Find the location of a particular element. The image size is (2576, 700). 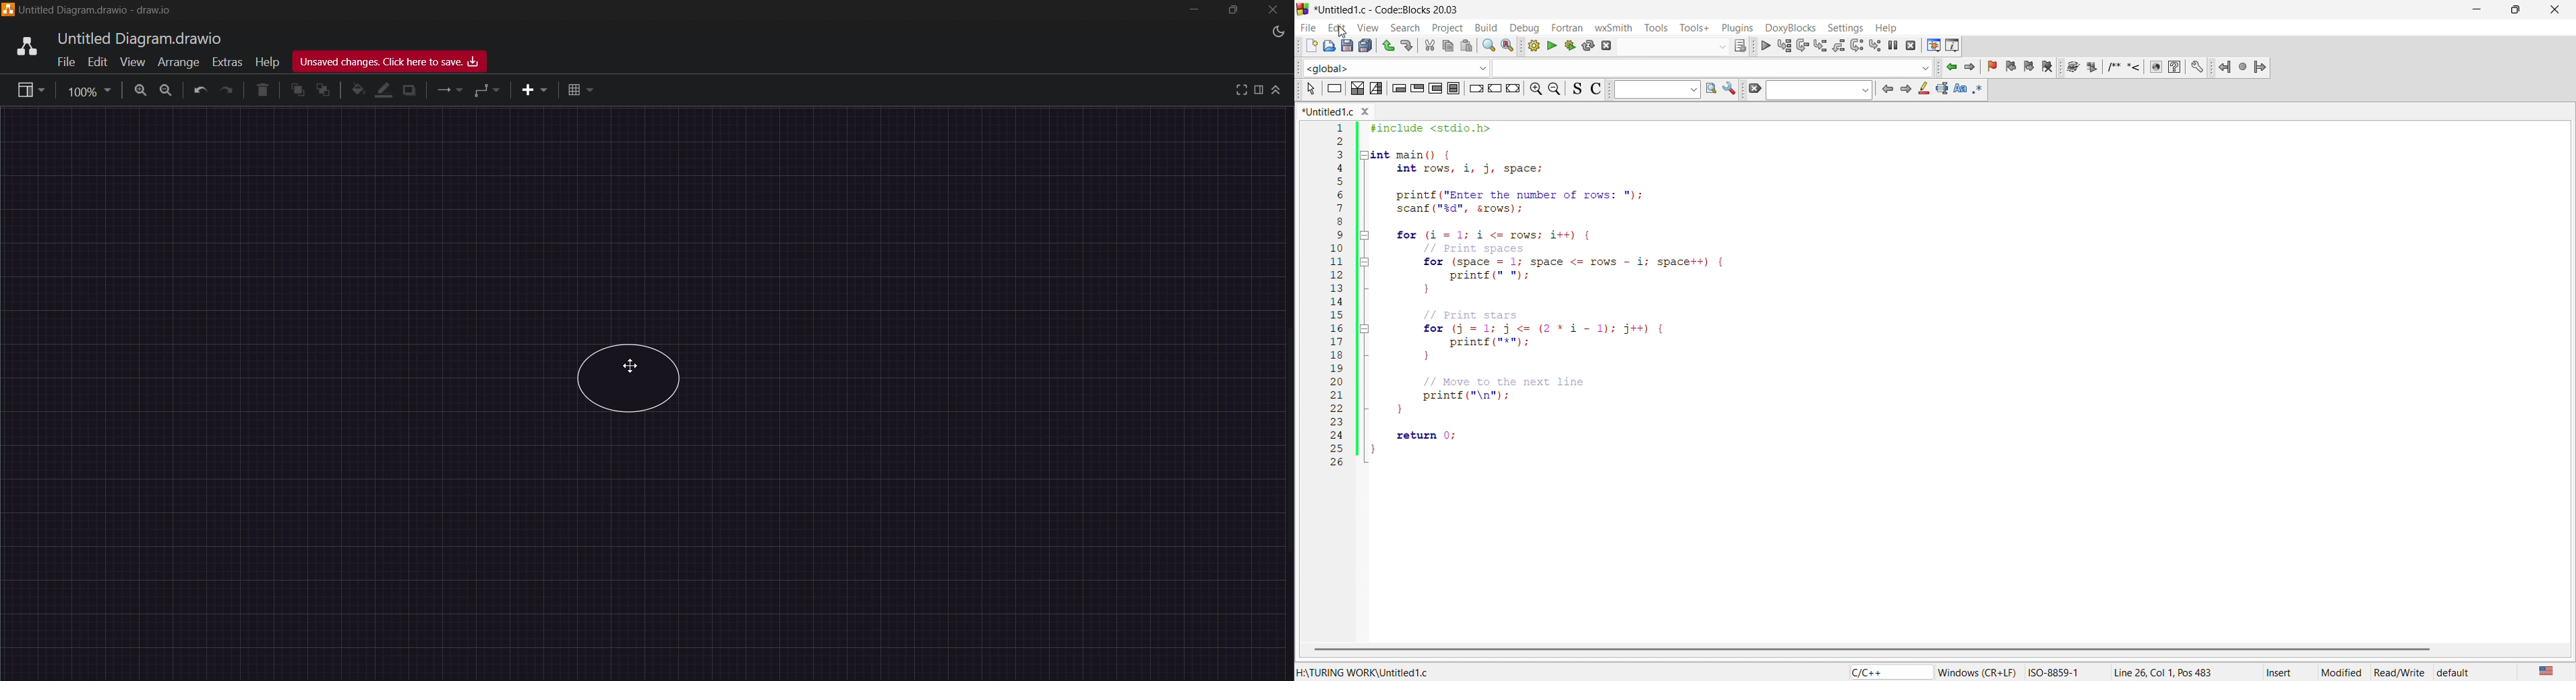

cursor is located at coordinates (633, 363).